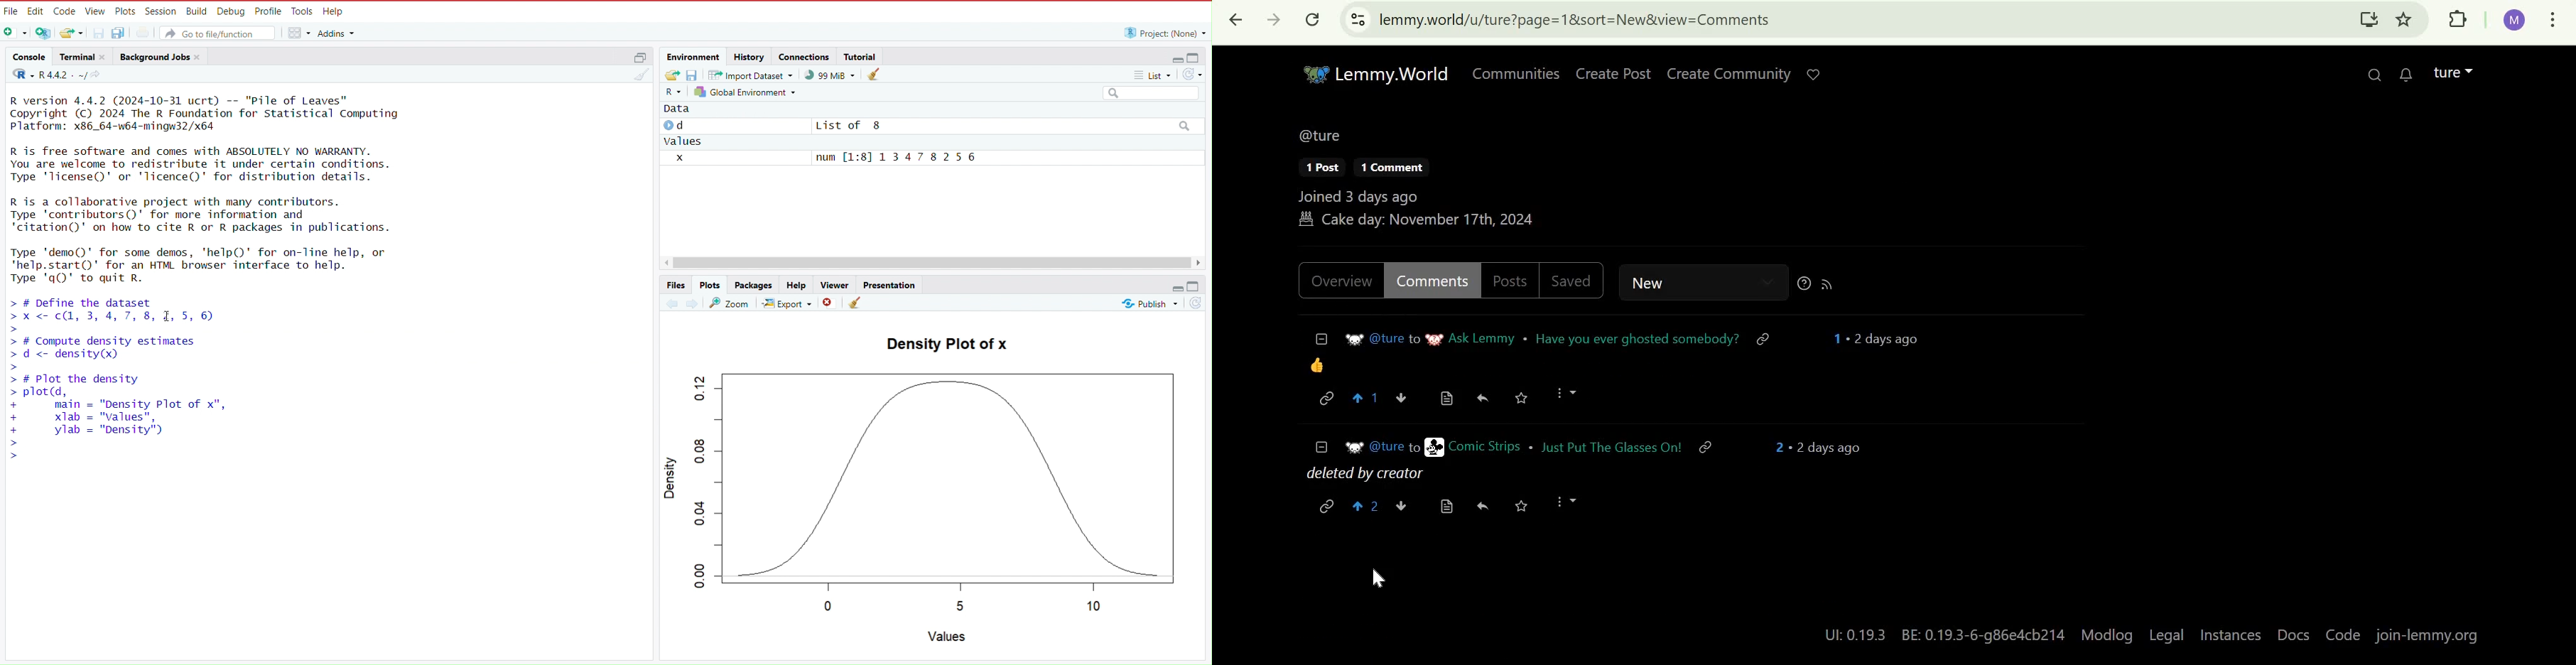 The width and height of the screenshot is (2576, 672). Describe the element at coordinates (850, 125) in the screenshot. I see `List of 8` at that location.